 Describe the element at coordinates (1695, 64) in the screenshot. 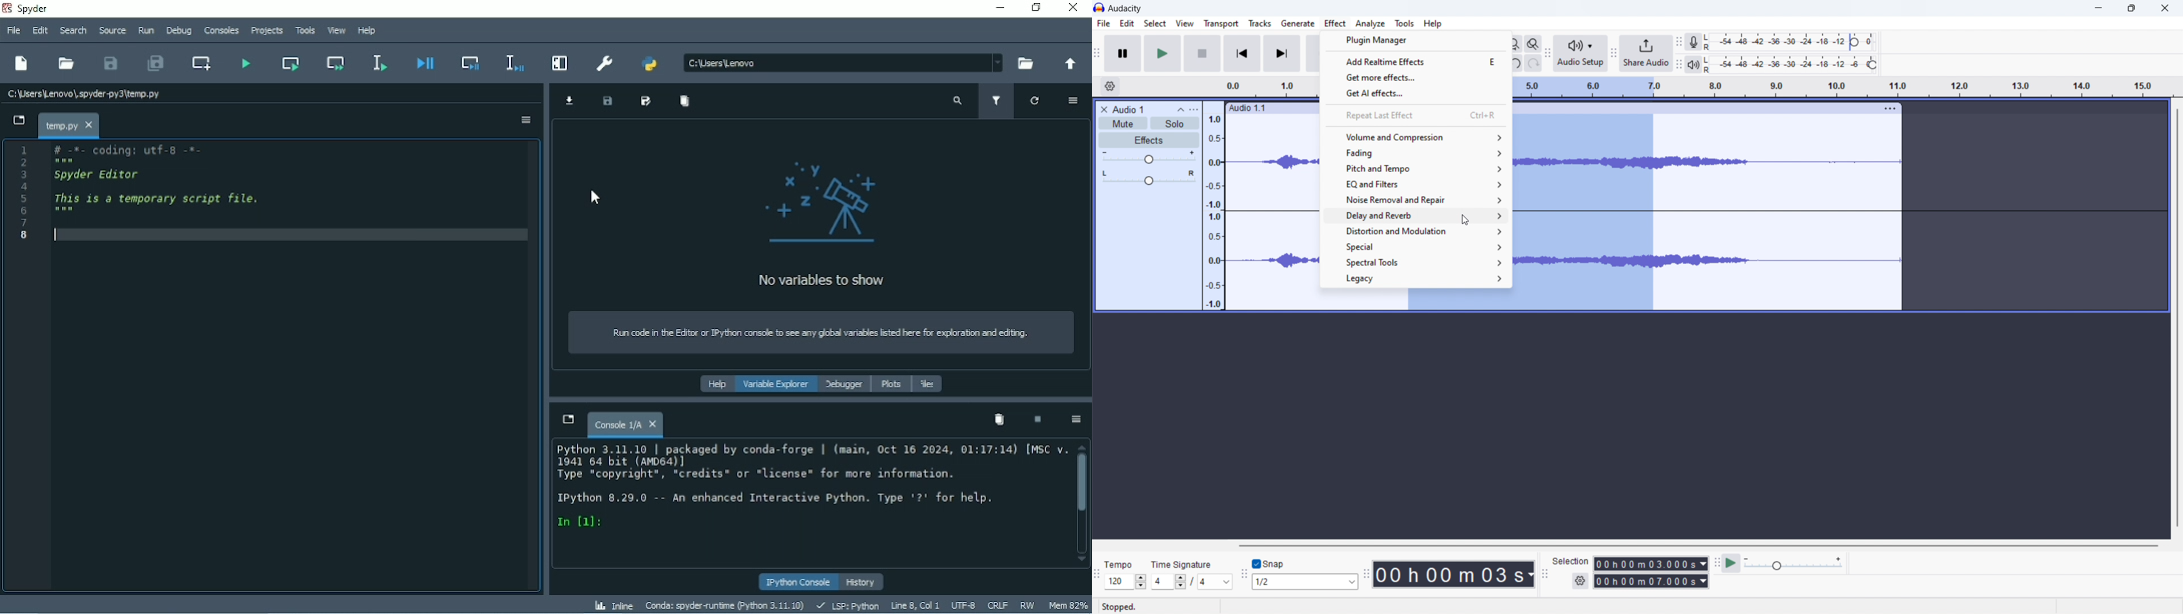

I see `playback meter` at that location.